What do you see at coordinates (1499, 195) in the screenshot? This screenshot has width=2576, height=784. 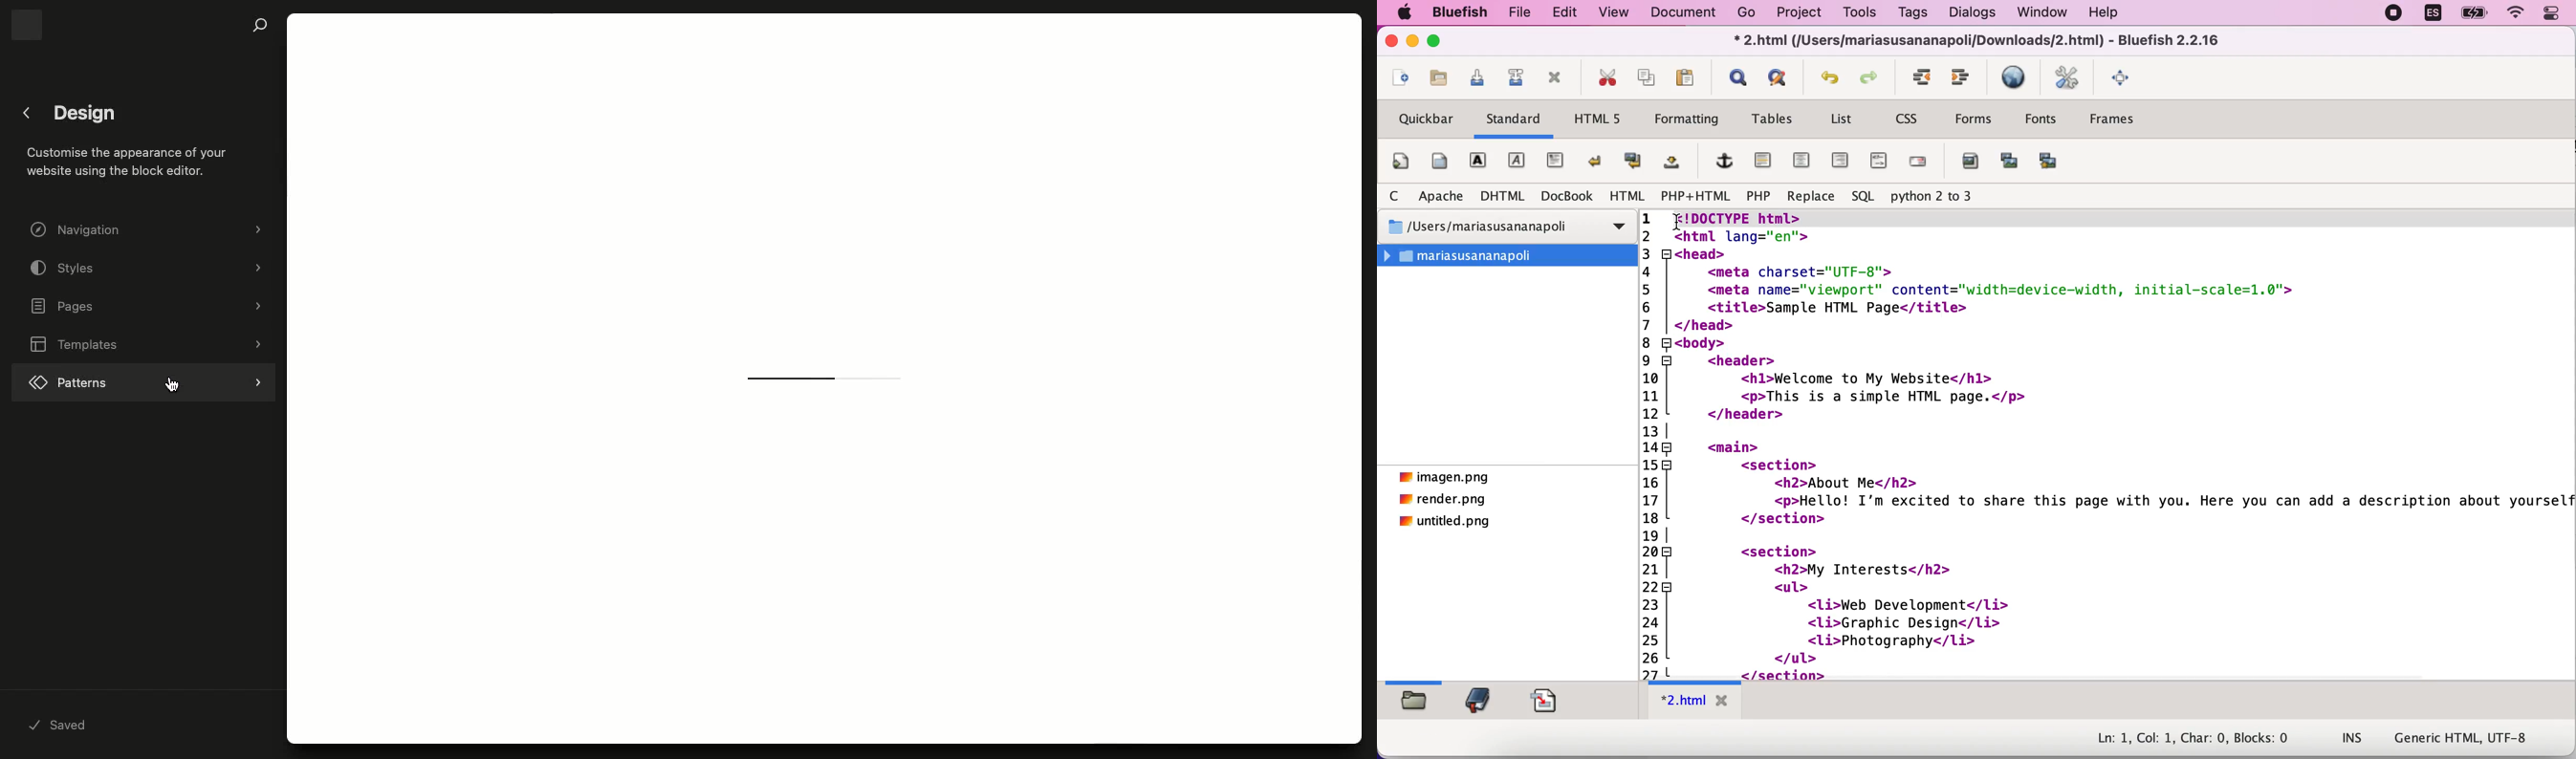 I see `dhtml` at bounding box center [1499, 195].